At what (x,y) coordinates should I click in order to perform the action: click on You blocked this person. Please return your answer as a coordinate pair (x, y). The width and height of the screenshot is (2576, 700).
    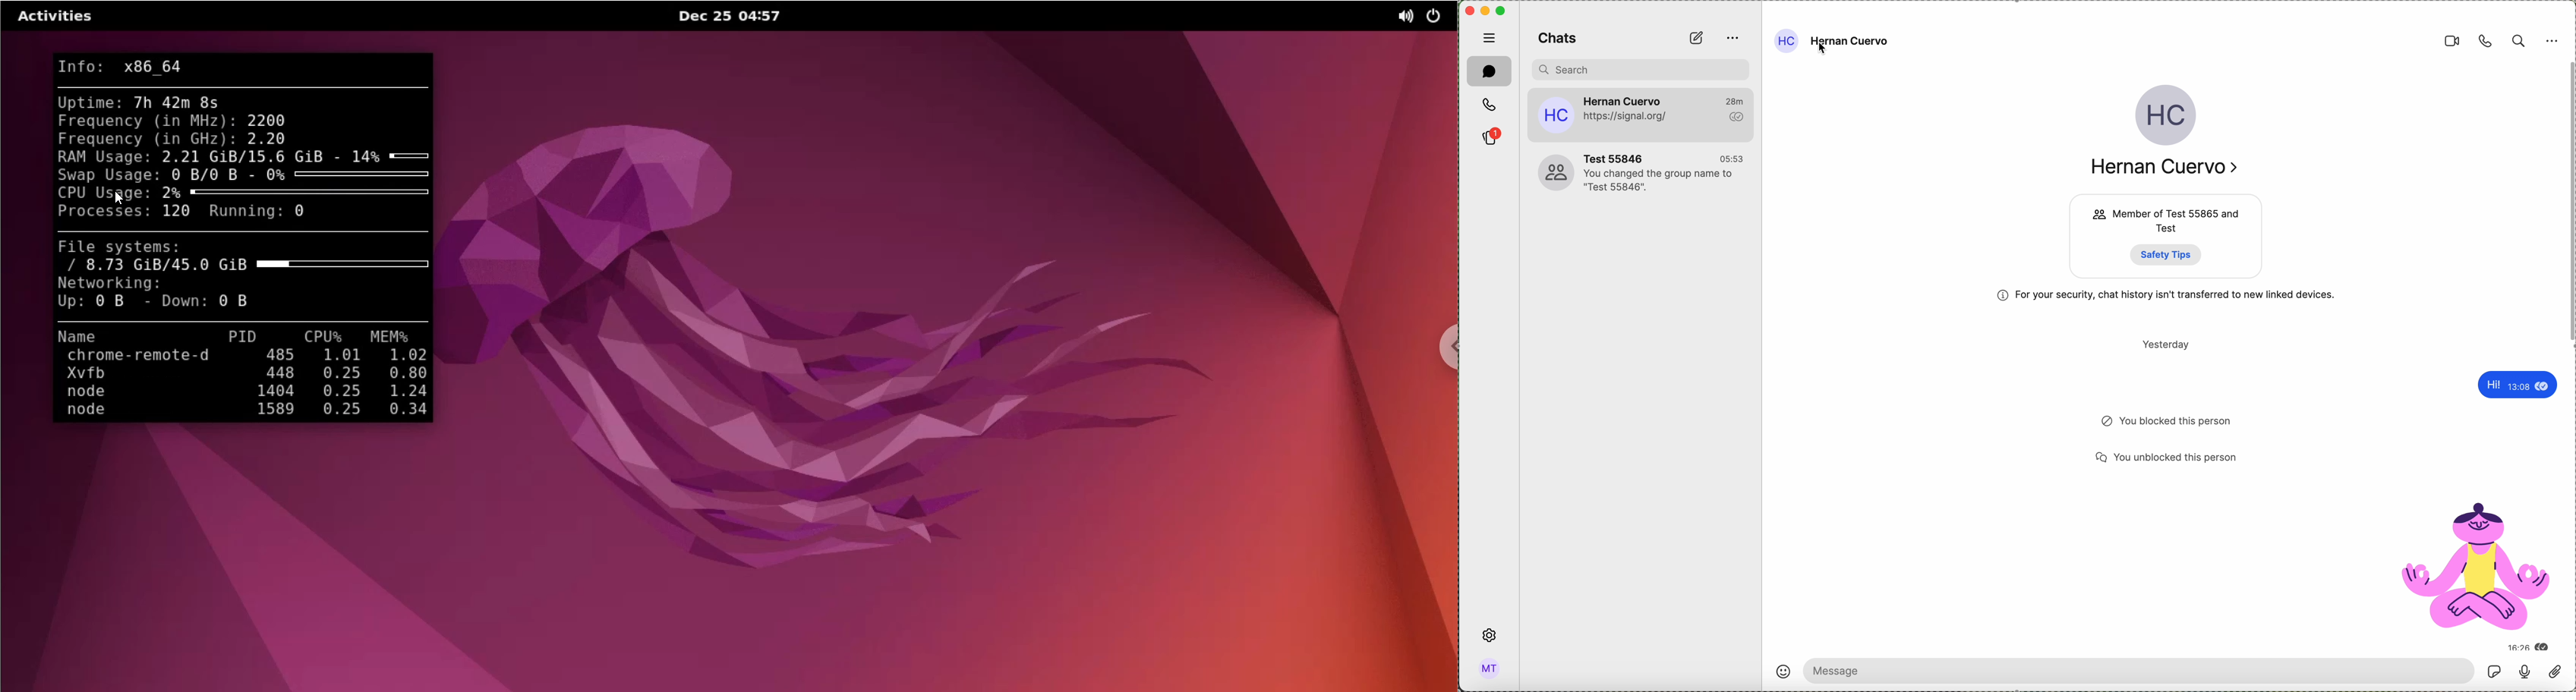
    Looking at the image, I should click on (2177, 422).